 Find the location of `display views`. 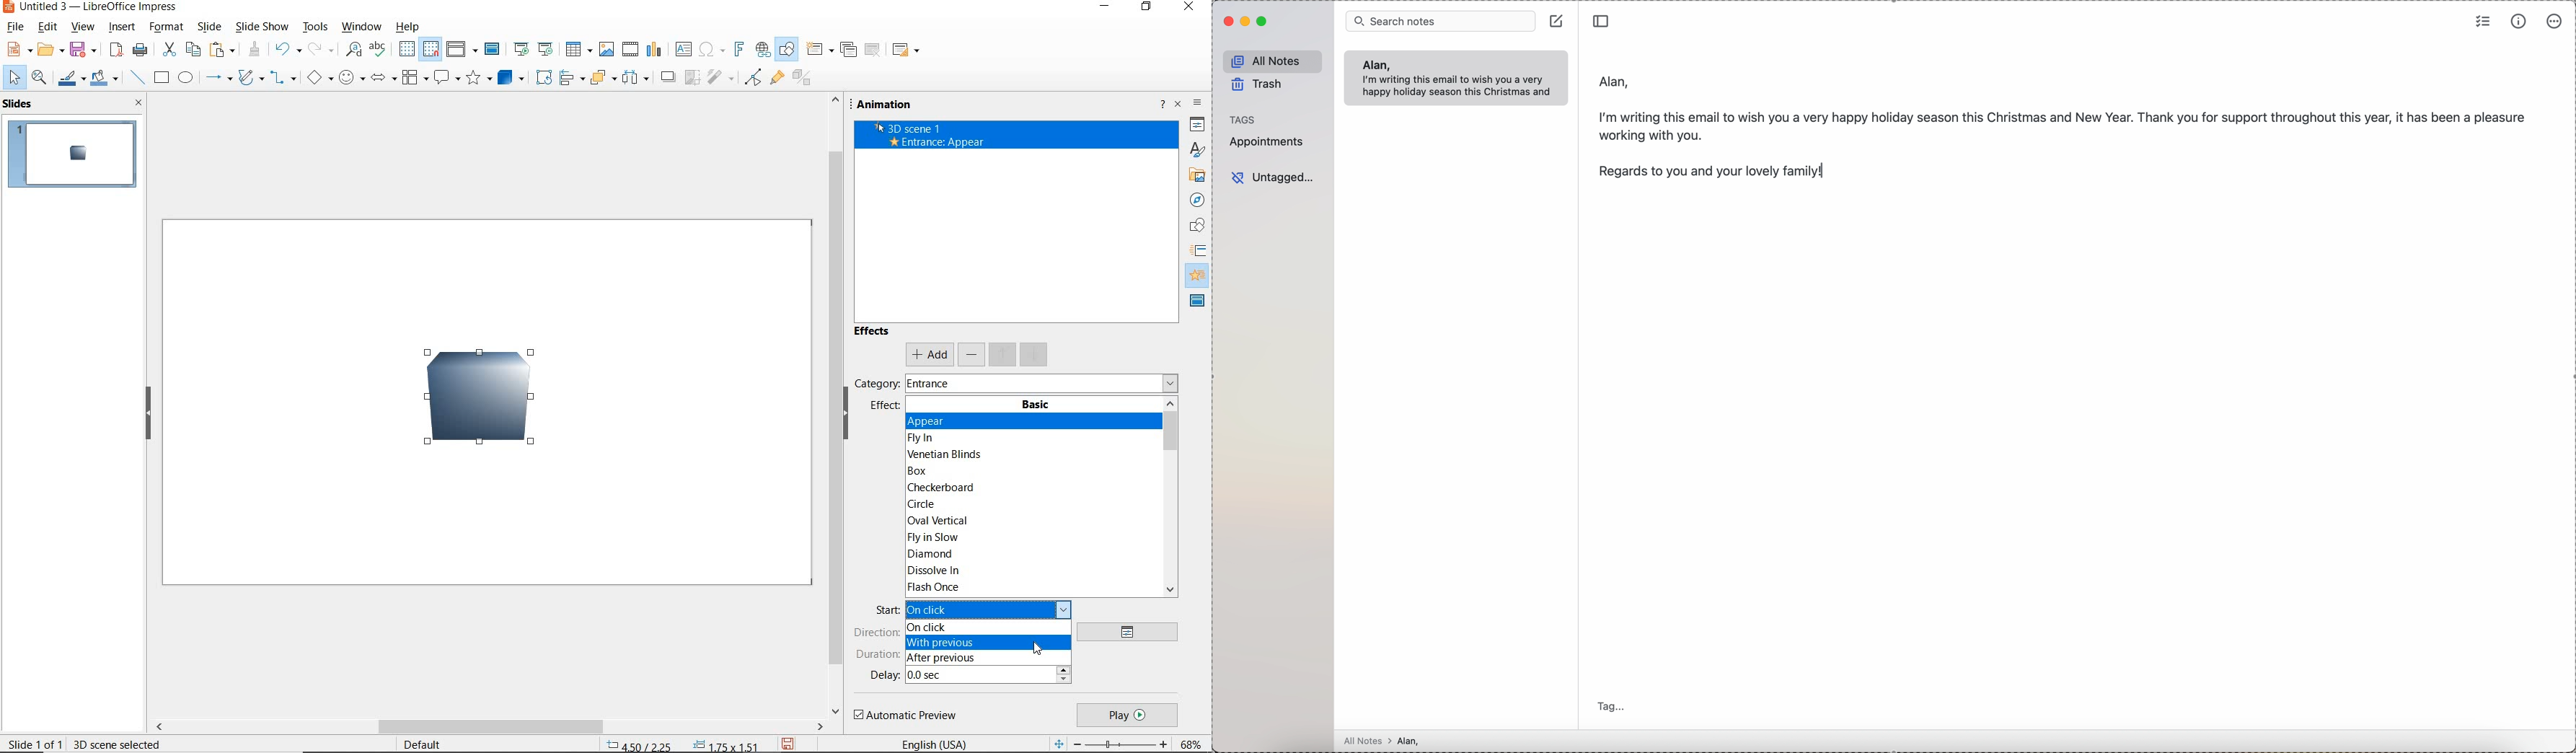

display views is located at coordinates (462, 49).